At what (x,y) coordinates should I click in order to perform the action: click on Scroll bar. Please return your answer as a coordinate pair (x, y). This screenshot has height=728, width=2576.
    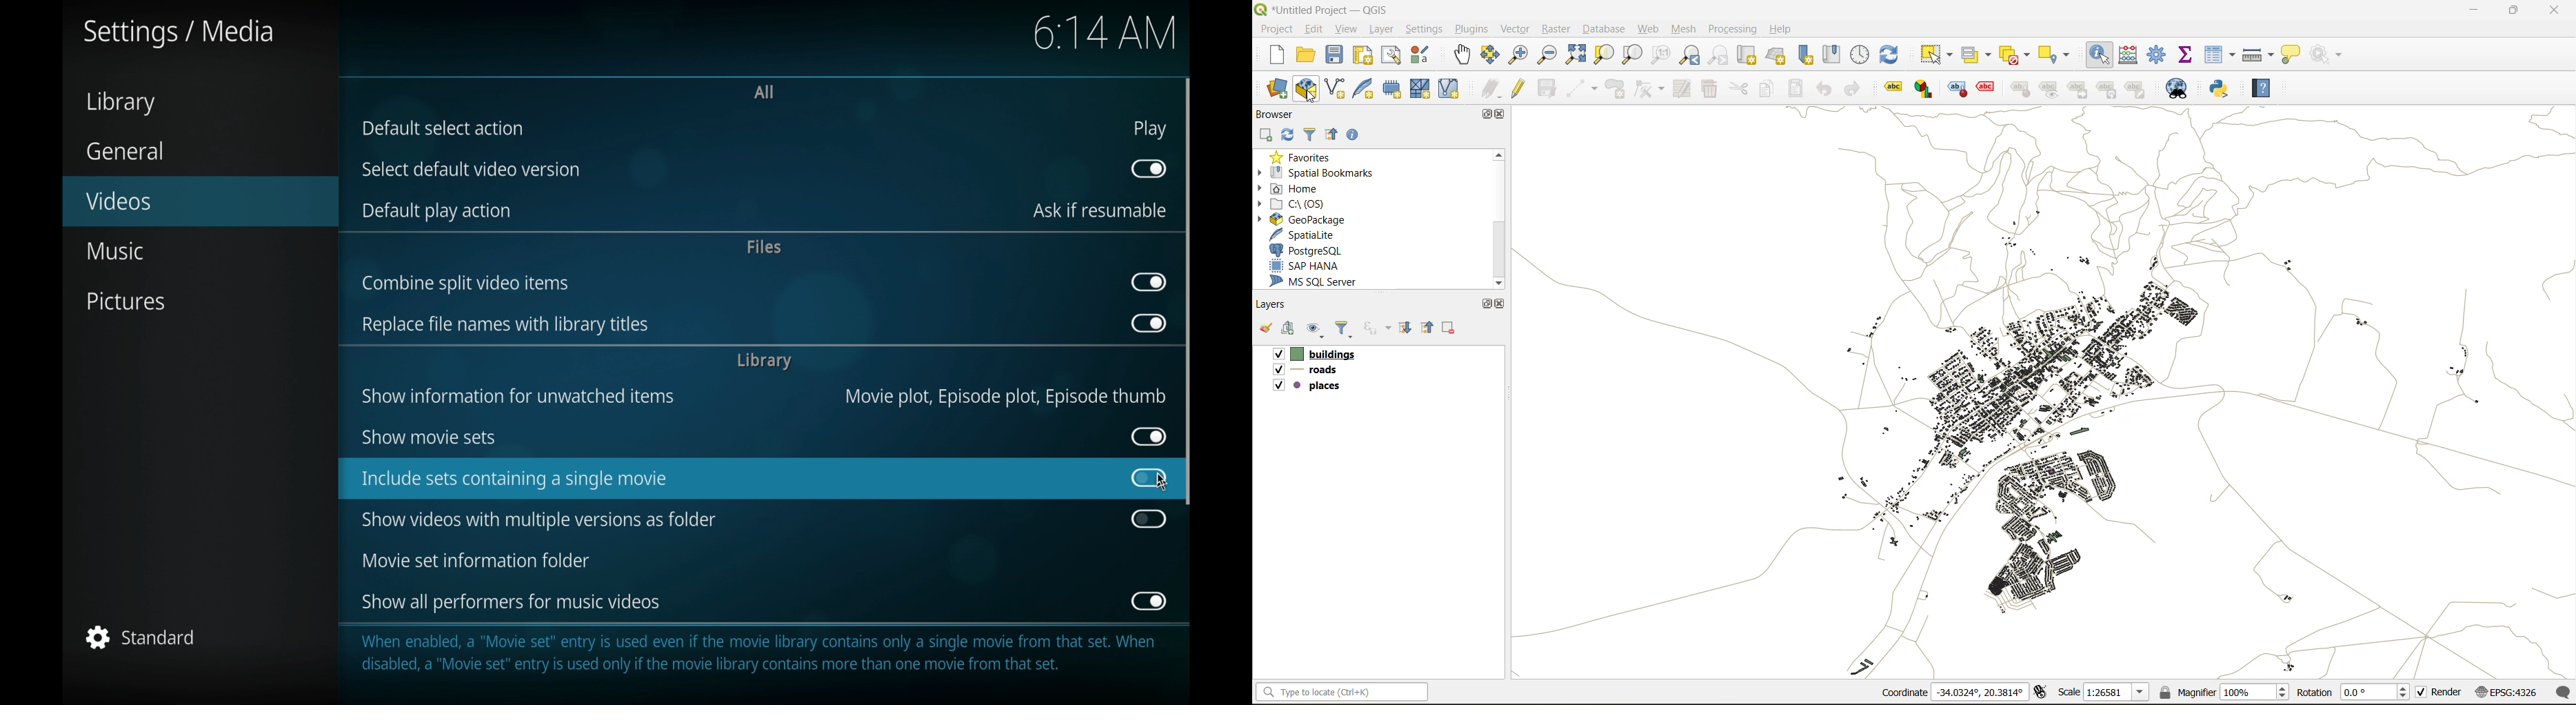
    Looking at the image, I should click on (1497, 219).